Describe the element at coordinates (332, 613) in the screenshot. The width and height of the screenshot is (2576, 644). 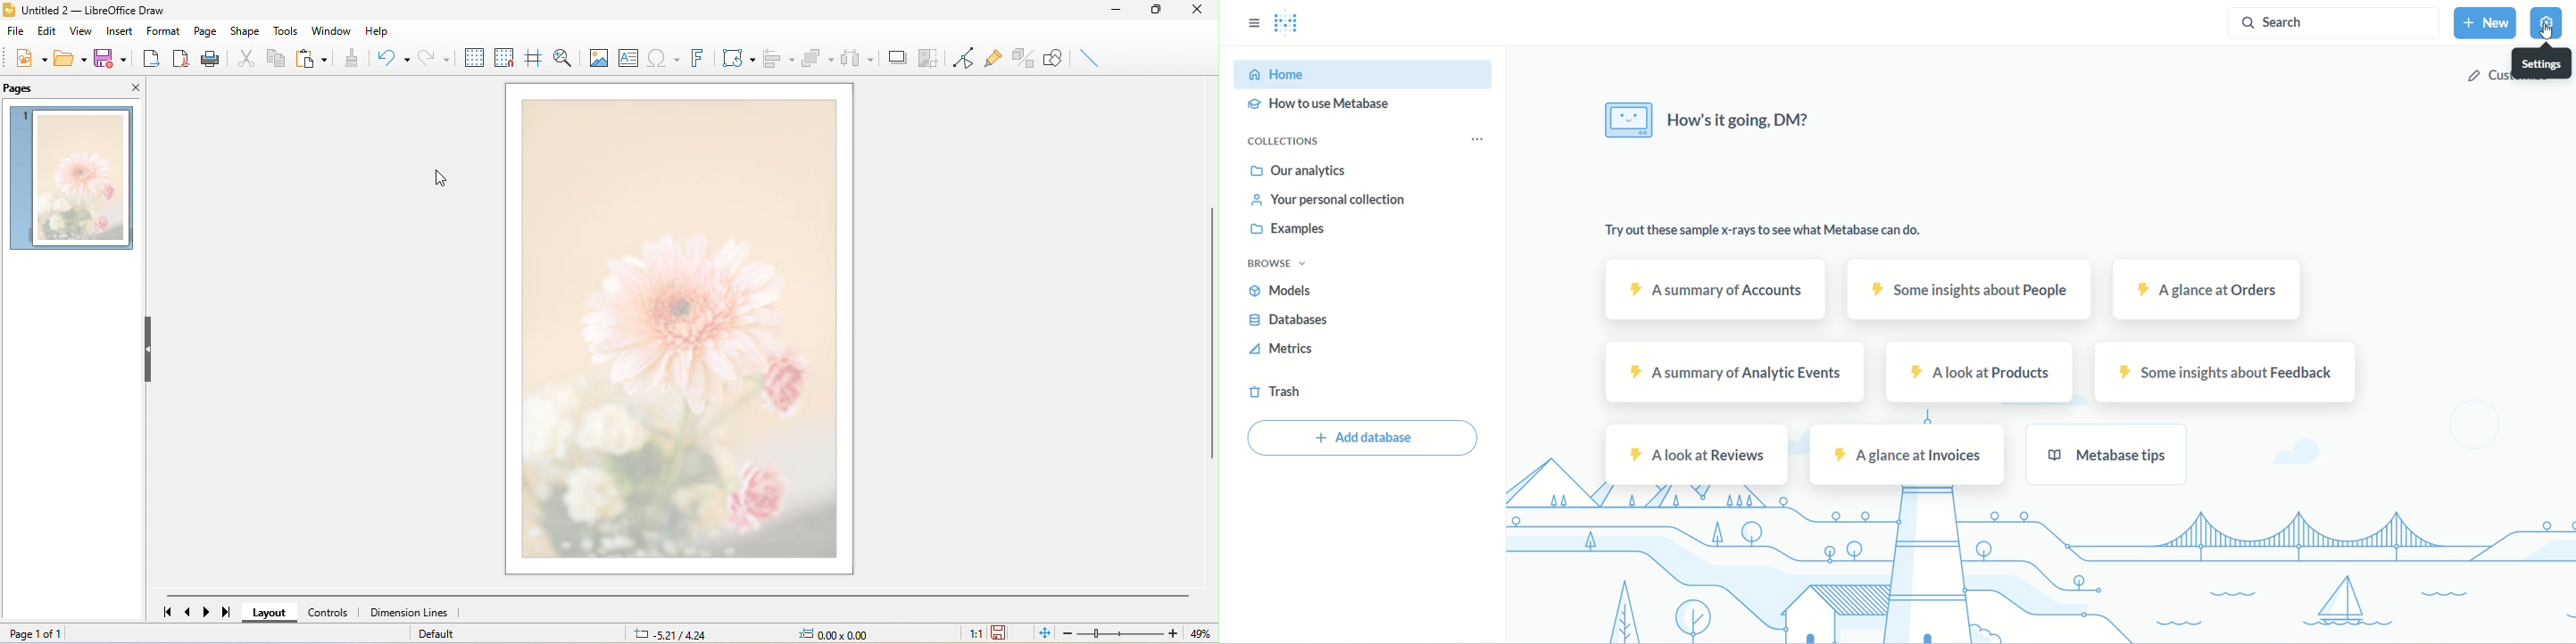
I see `controls` at that location.